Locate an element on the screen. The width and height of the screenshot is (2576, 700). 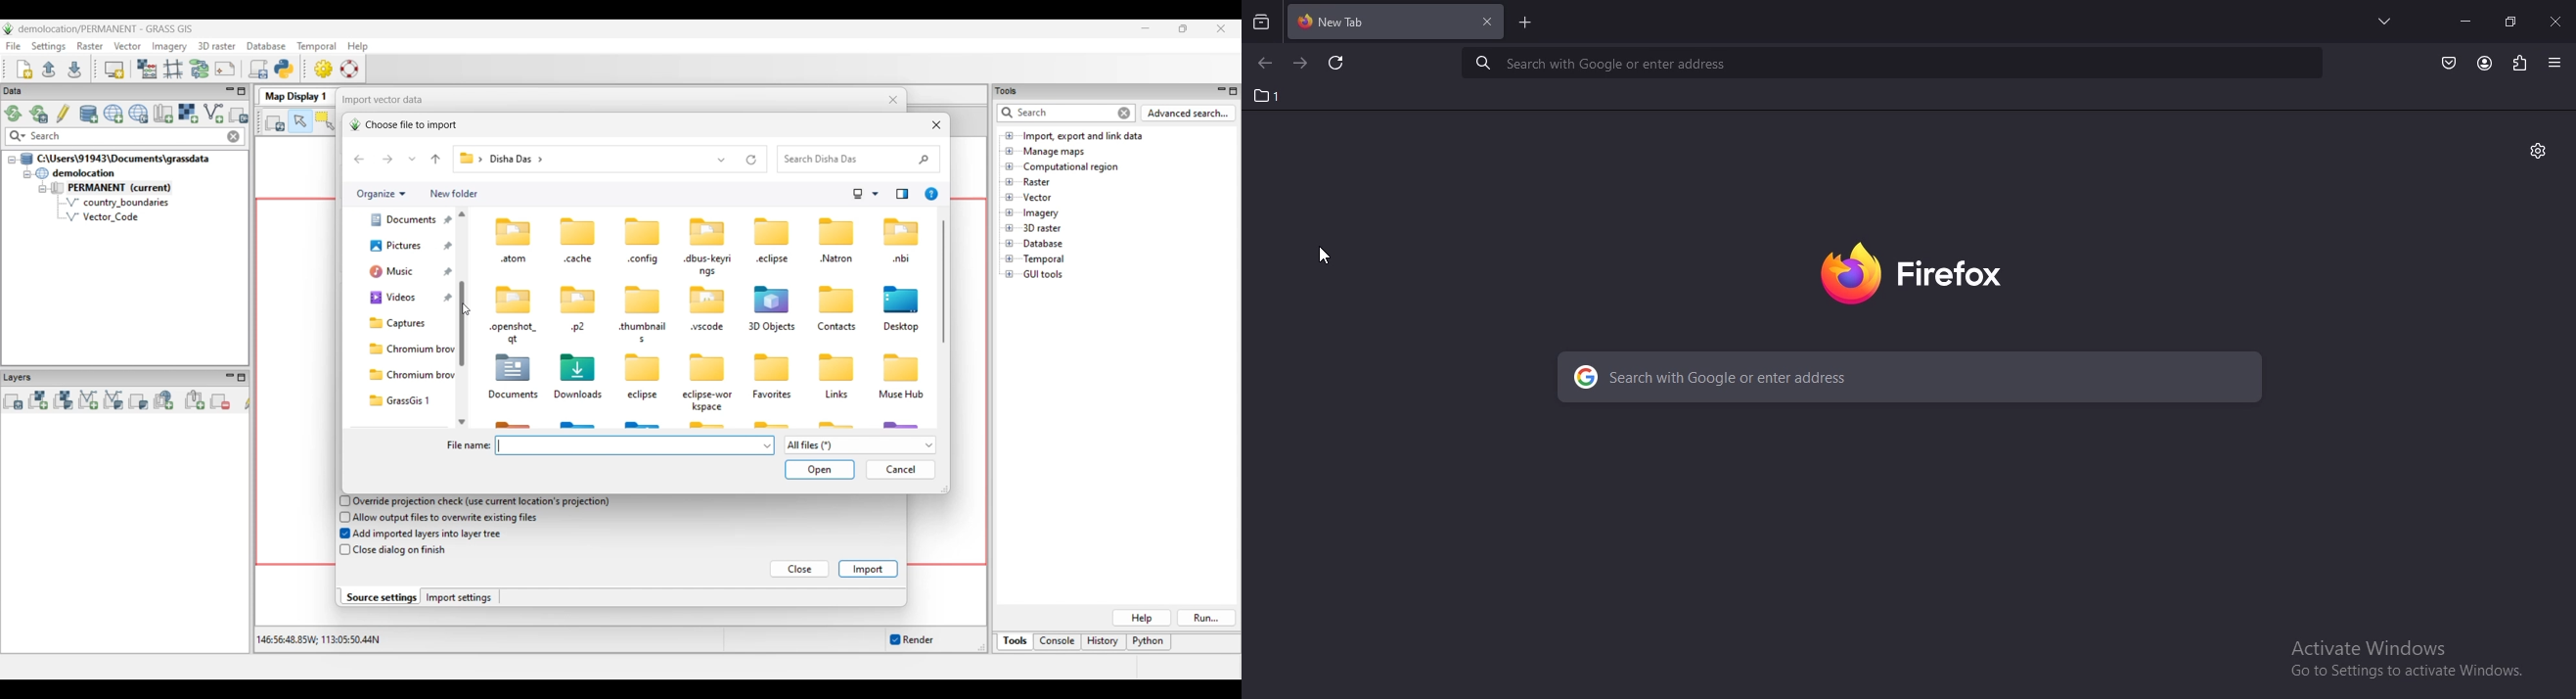
list all tabs is located at coordinates (2379, 21).